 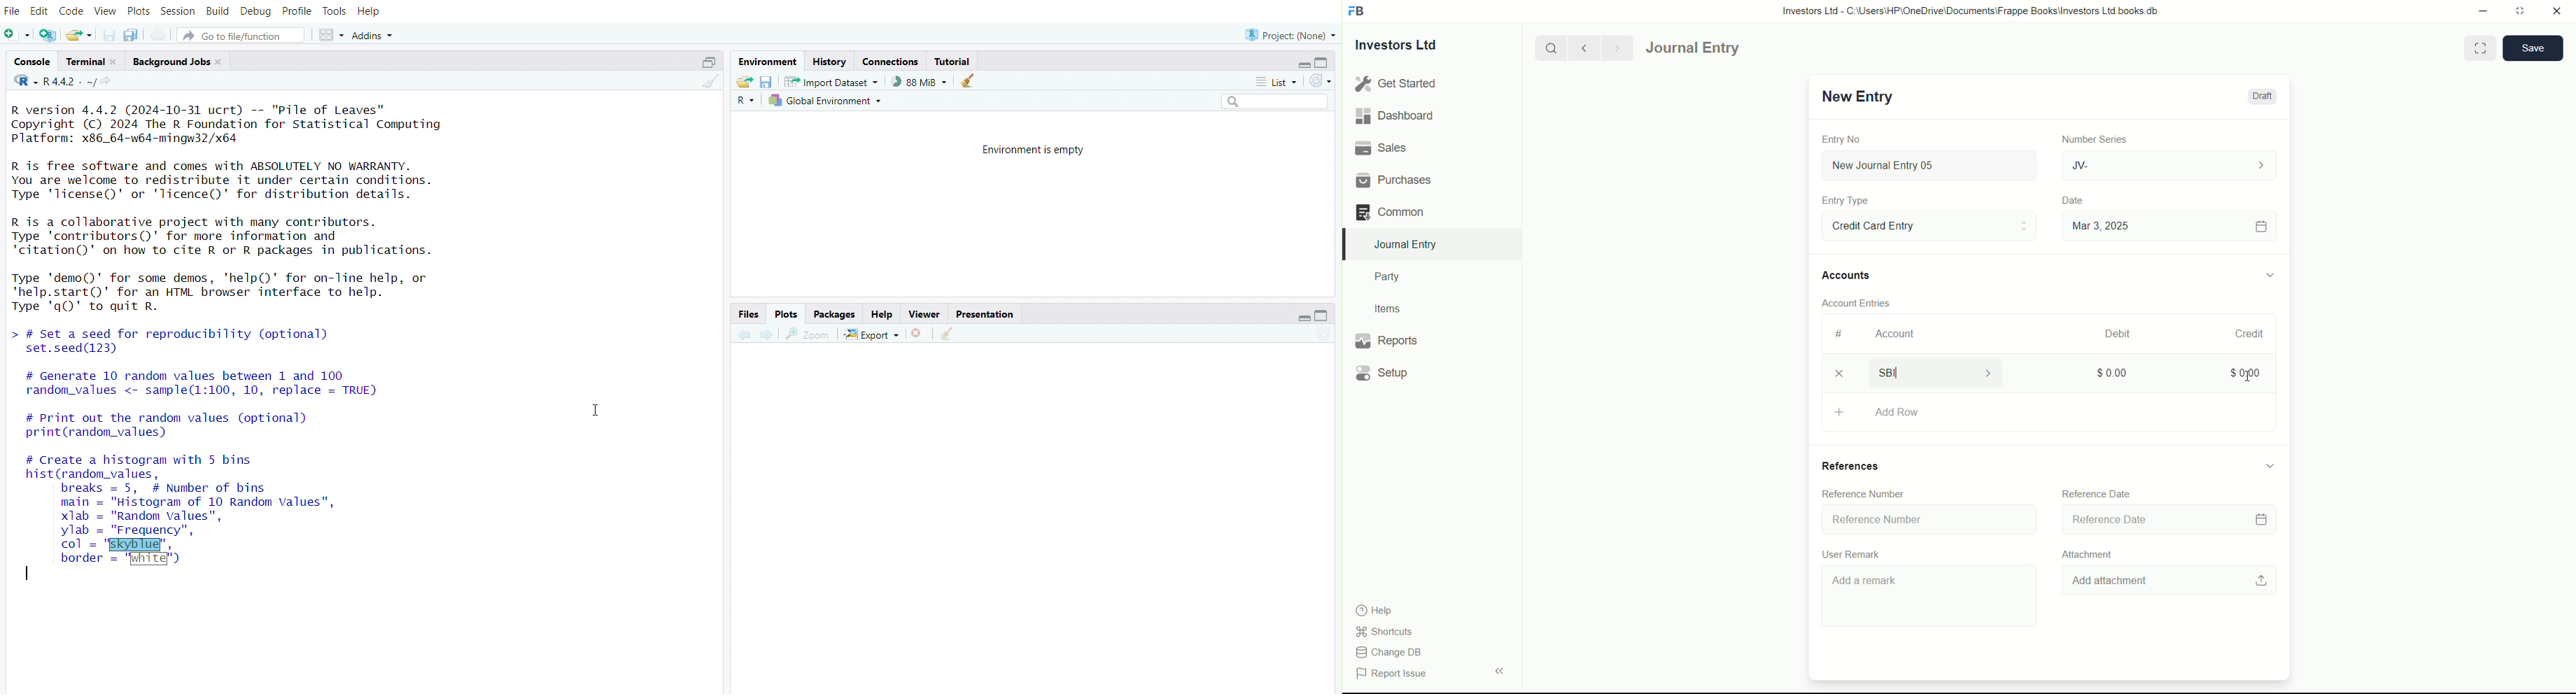 What do you see at coordinates (223, 64) in the screenshot?
I see `close` at bounding box center [223, 64].